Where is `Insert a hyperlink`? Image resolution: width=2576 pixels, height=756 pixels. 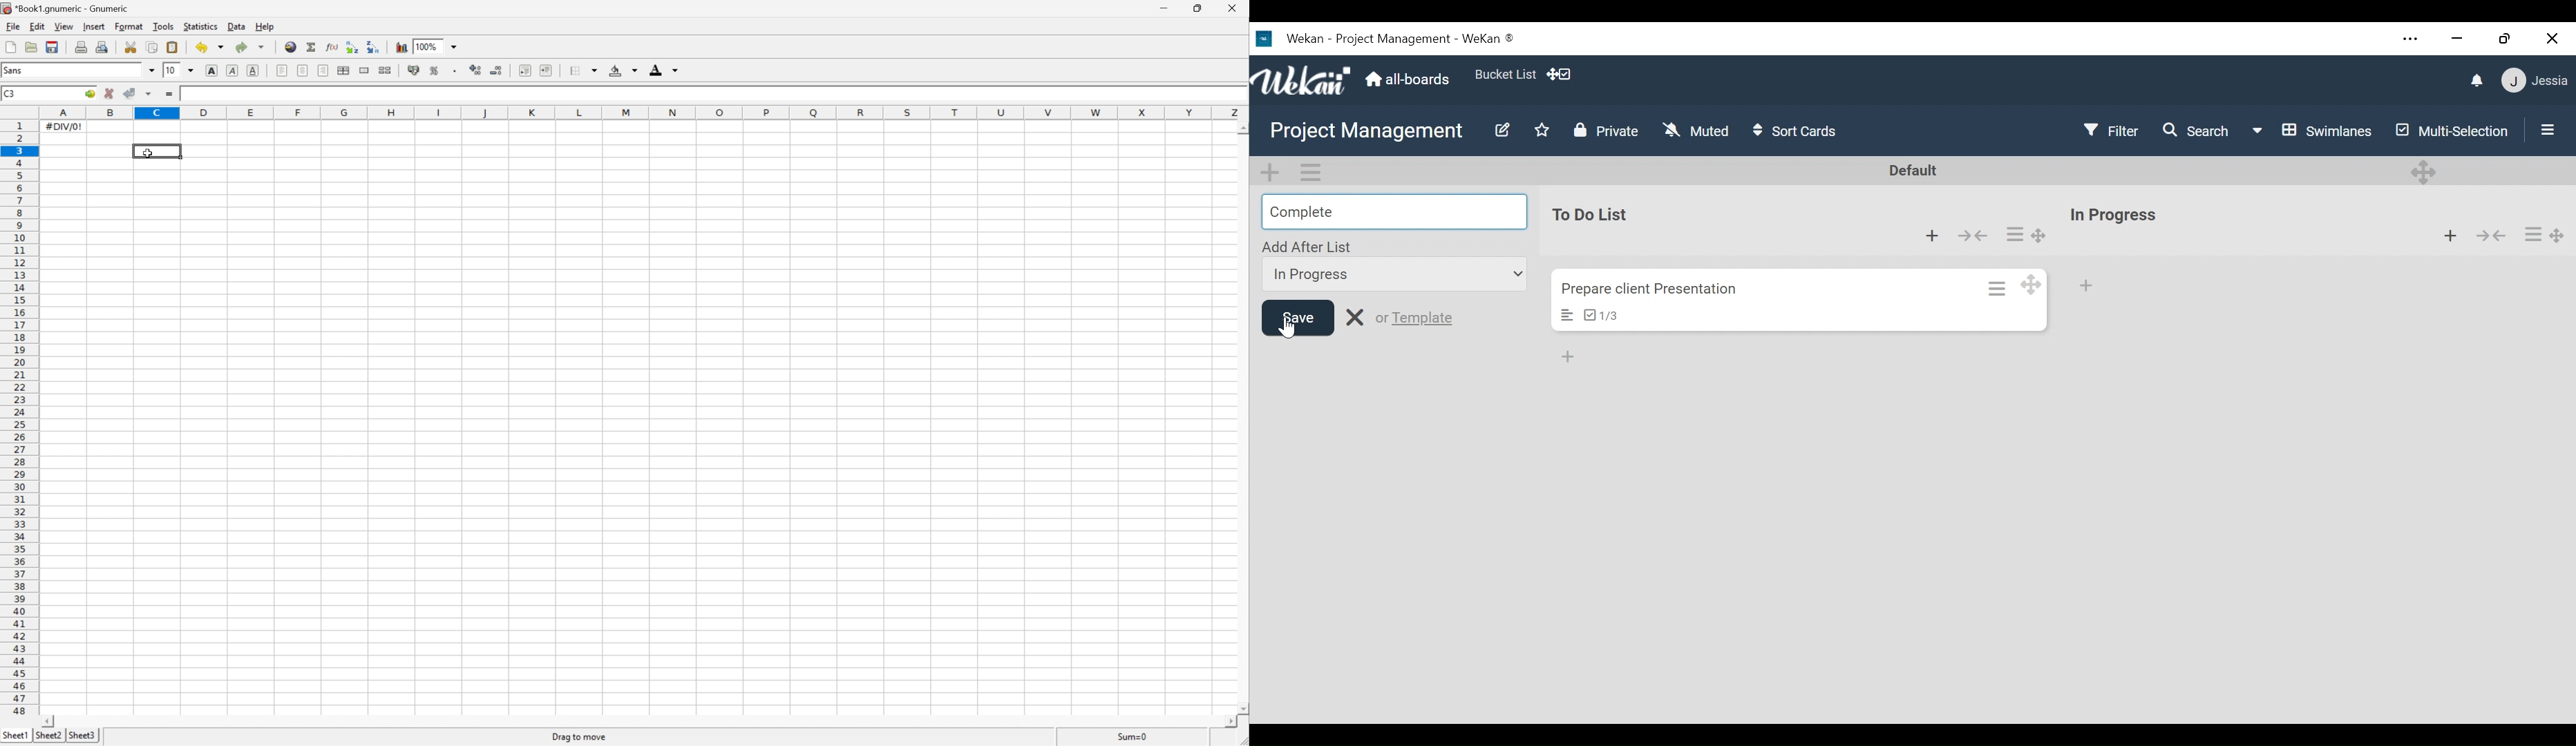
Insert a hyperlink is located at coordinates (291, 47).